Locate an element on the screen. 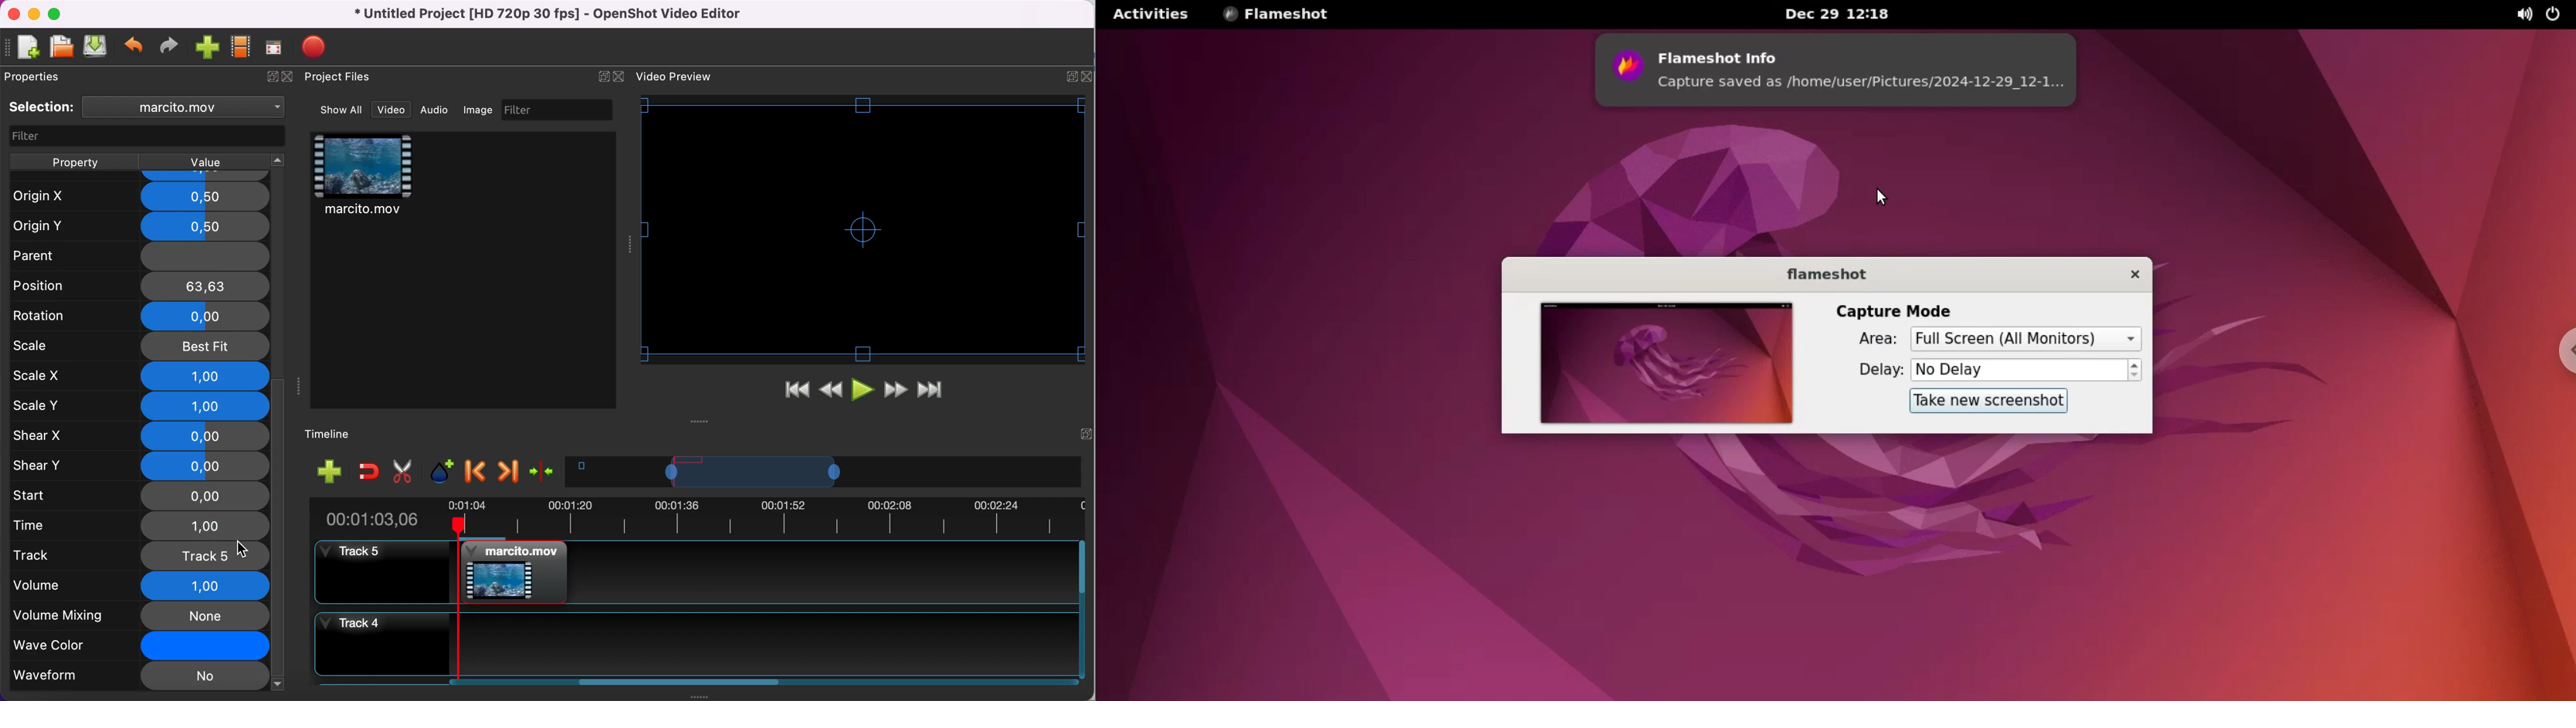 This screenshot has height=728, width=2576. enable snapping is located at coordinates (370, 470).